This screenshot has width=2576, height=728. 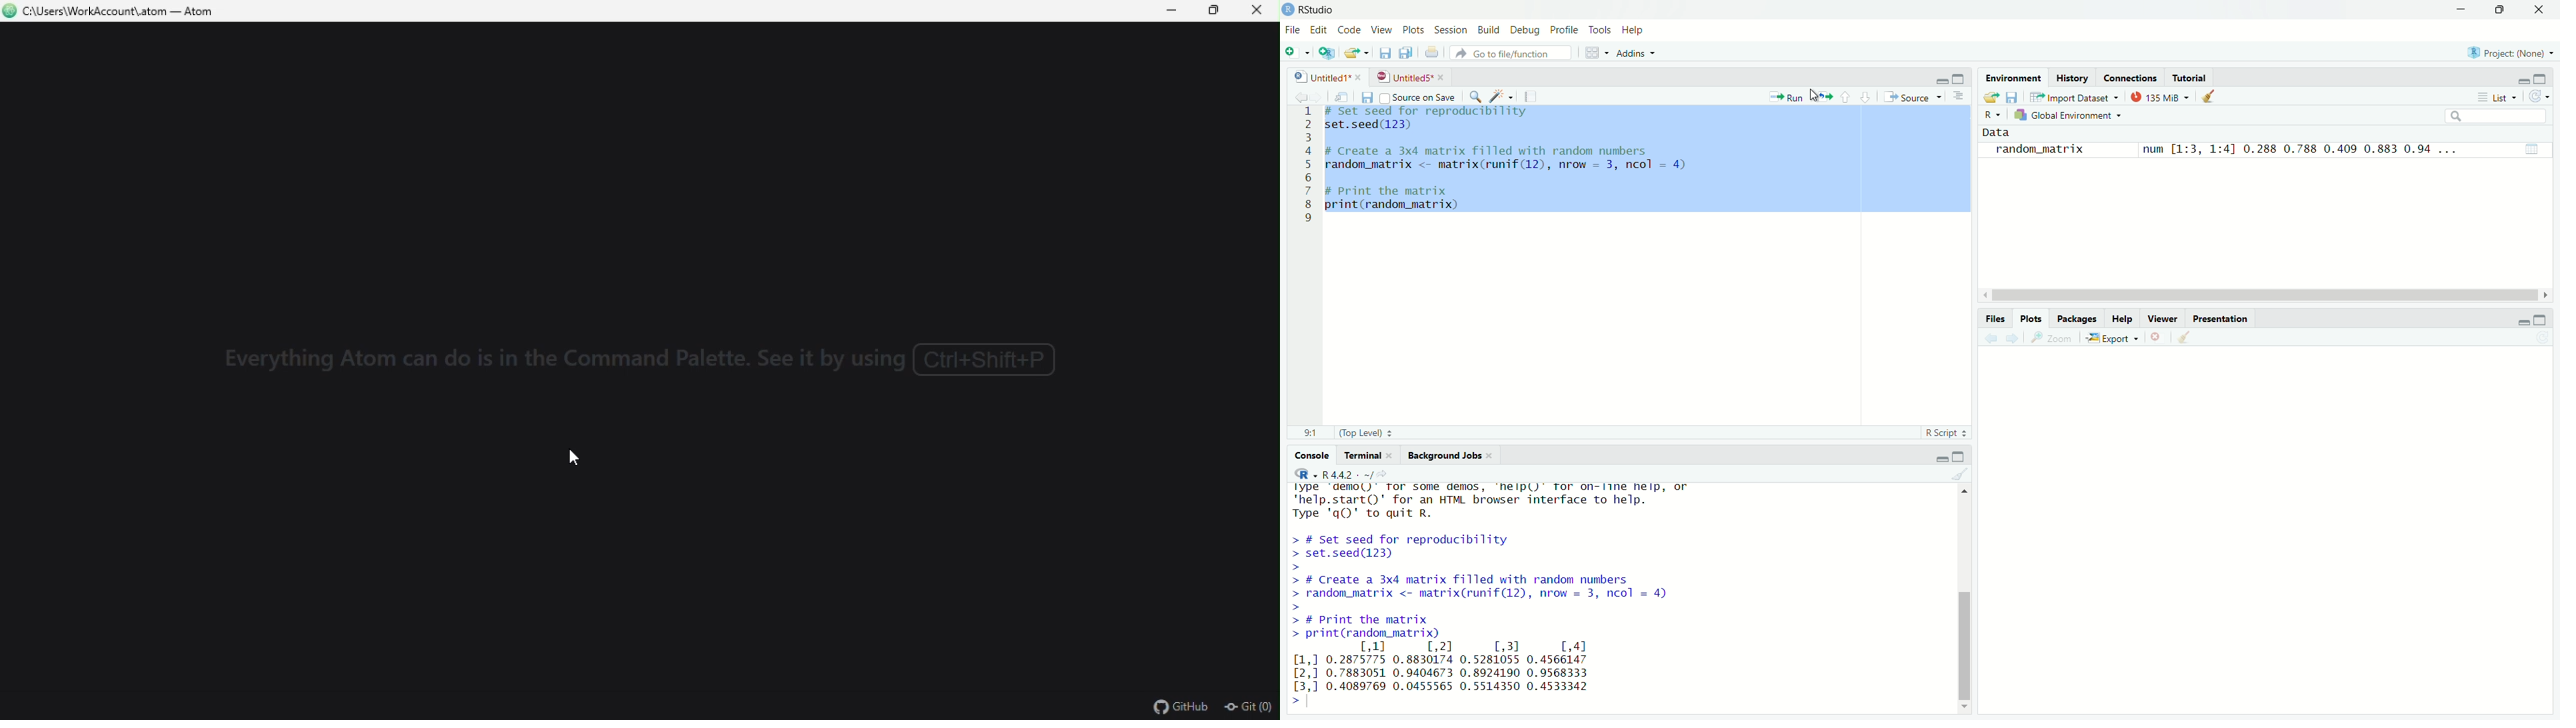 What do you see at coordinates (2157, 337) in the screenshot?
I see `close` at bounding box center [2157, 337].